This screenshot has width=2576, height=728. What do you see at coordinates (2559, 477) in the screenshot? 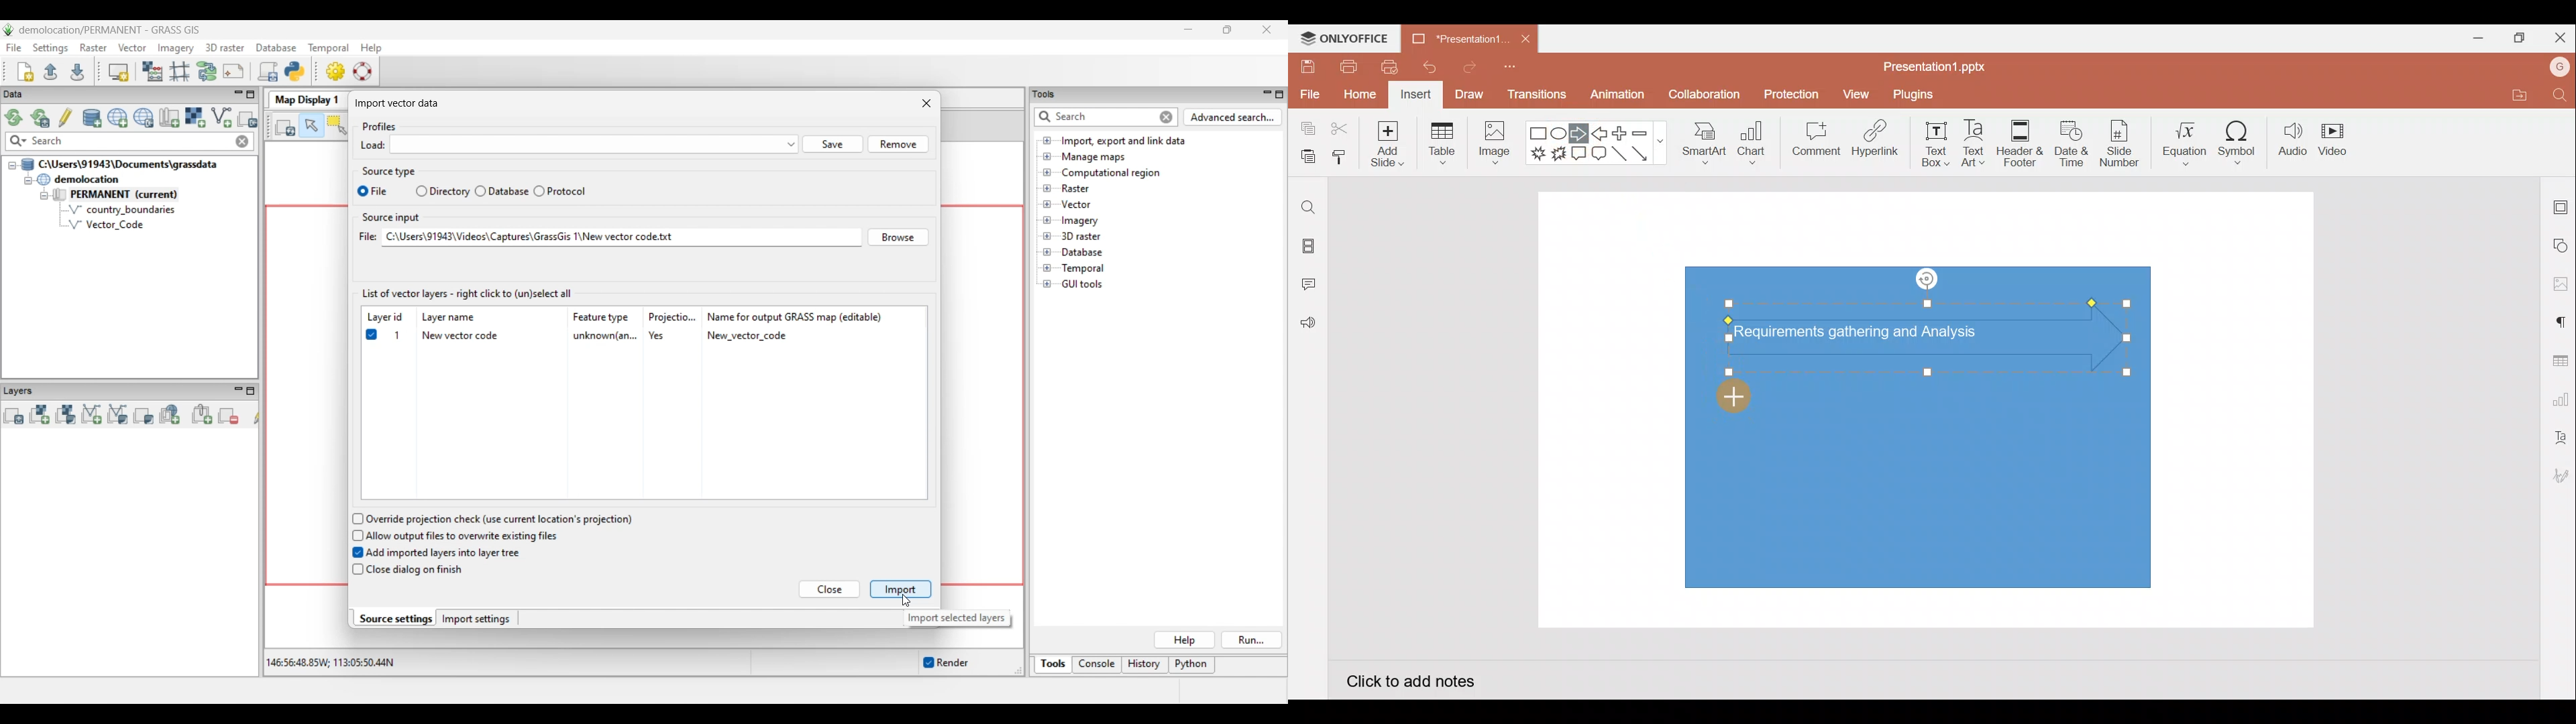
I see `Signature settings` at bounding box center [2559, 477].